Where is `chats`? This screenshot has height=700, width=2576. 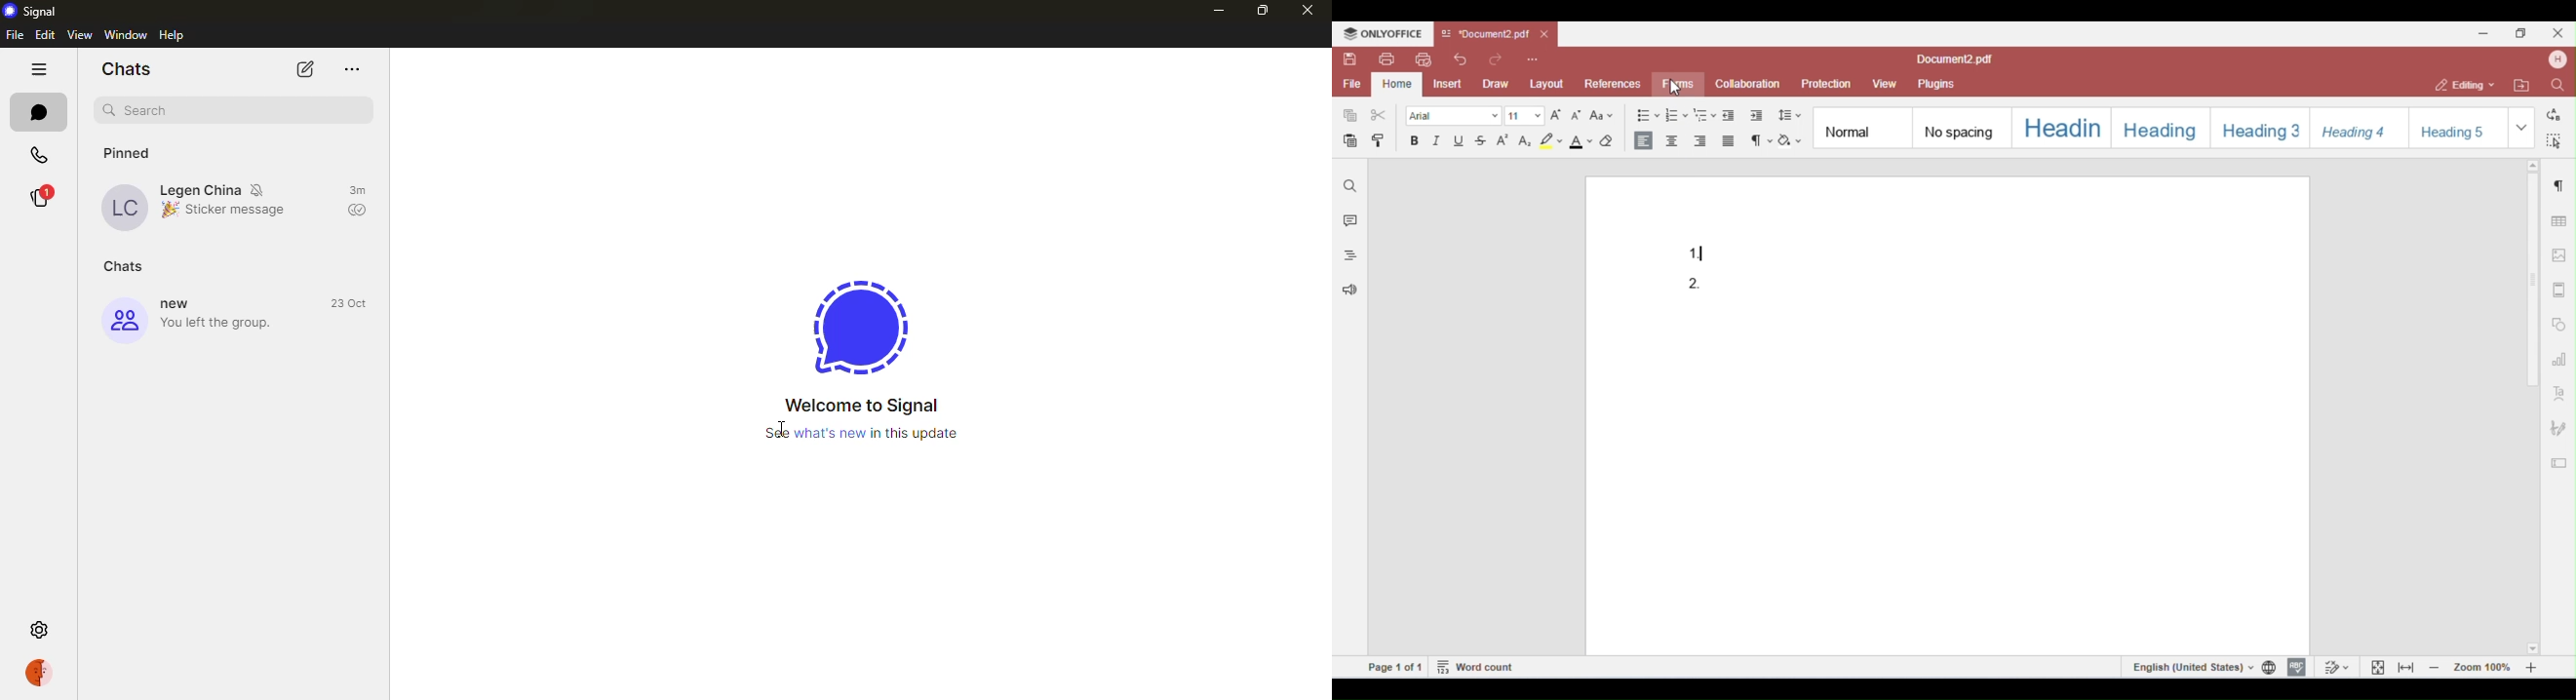 chats is located at coordinates (125, 70).